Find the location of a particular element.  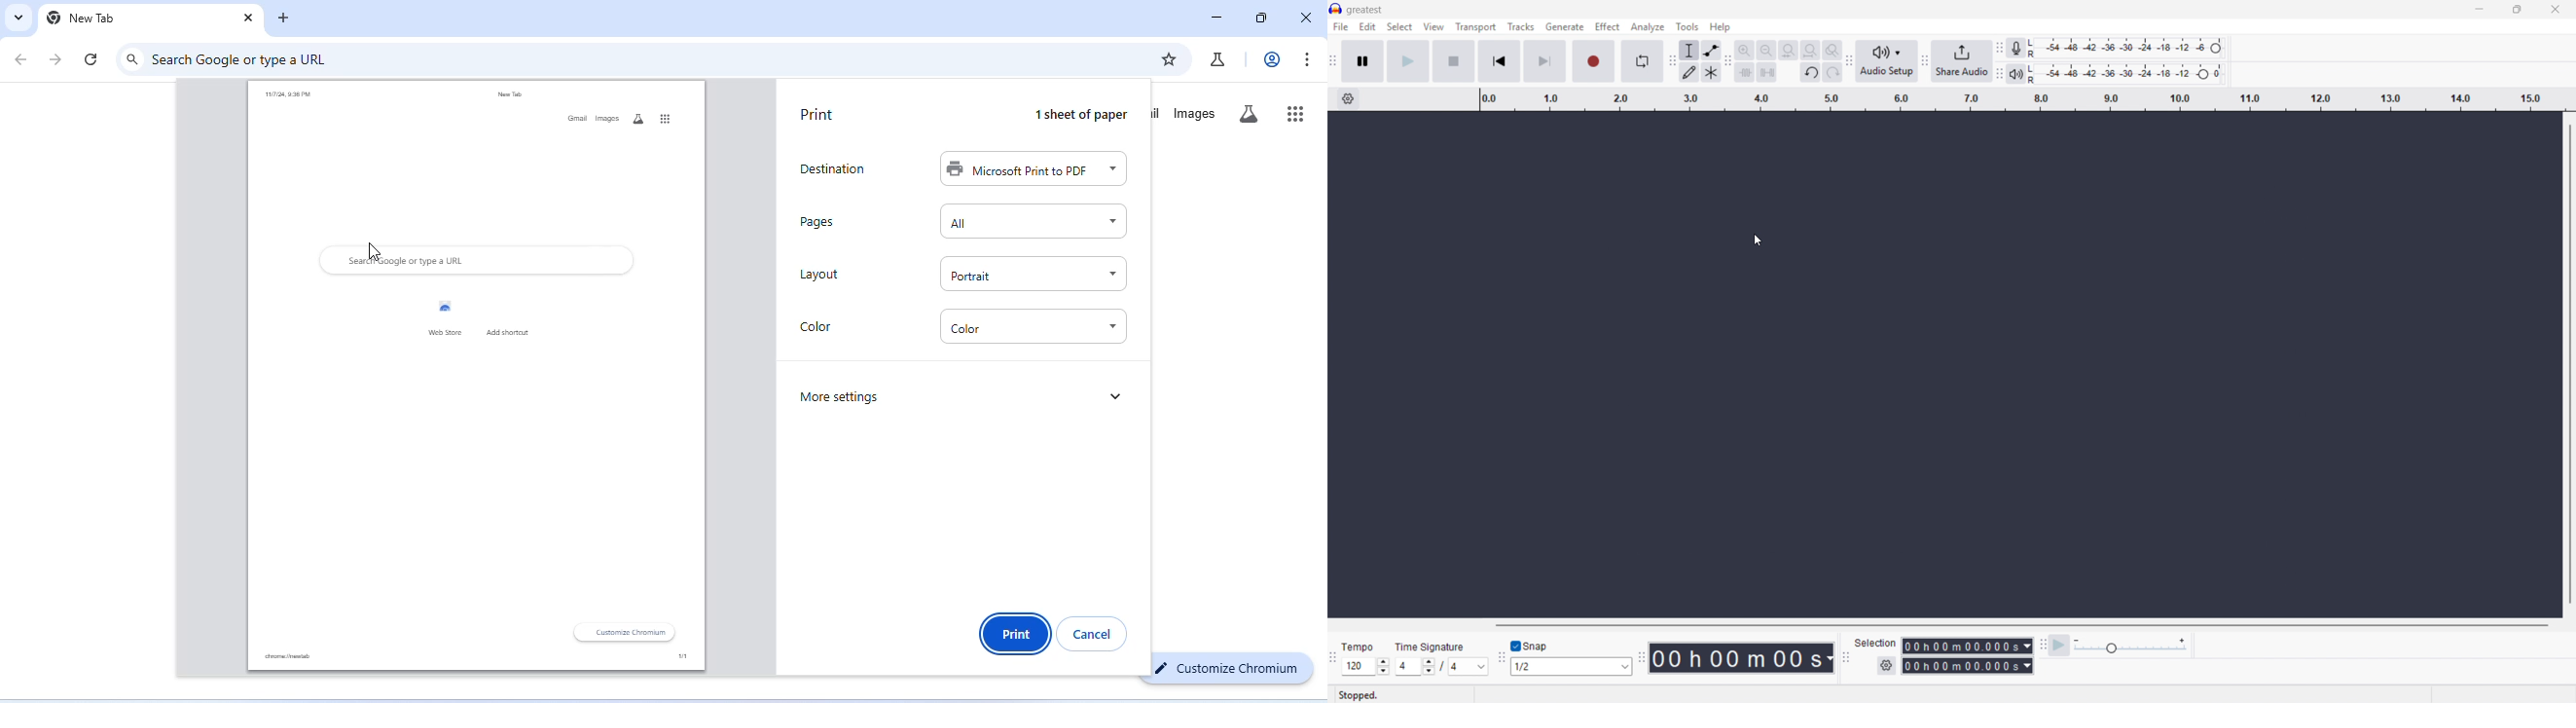

Multi tool  is located at coordinates (1711, 73).